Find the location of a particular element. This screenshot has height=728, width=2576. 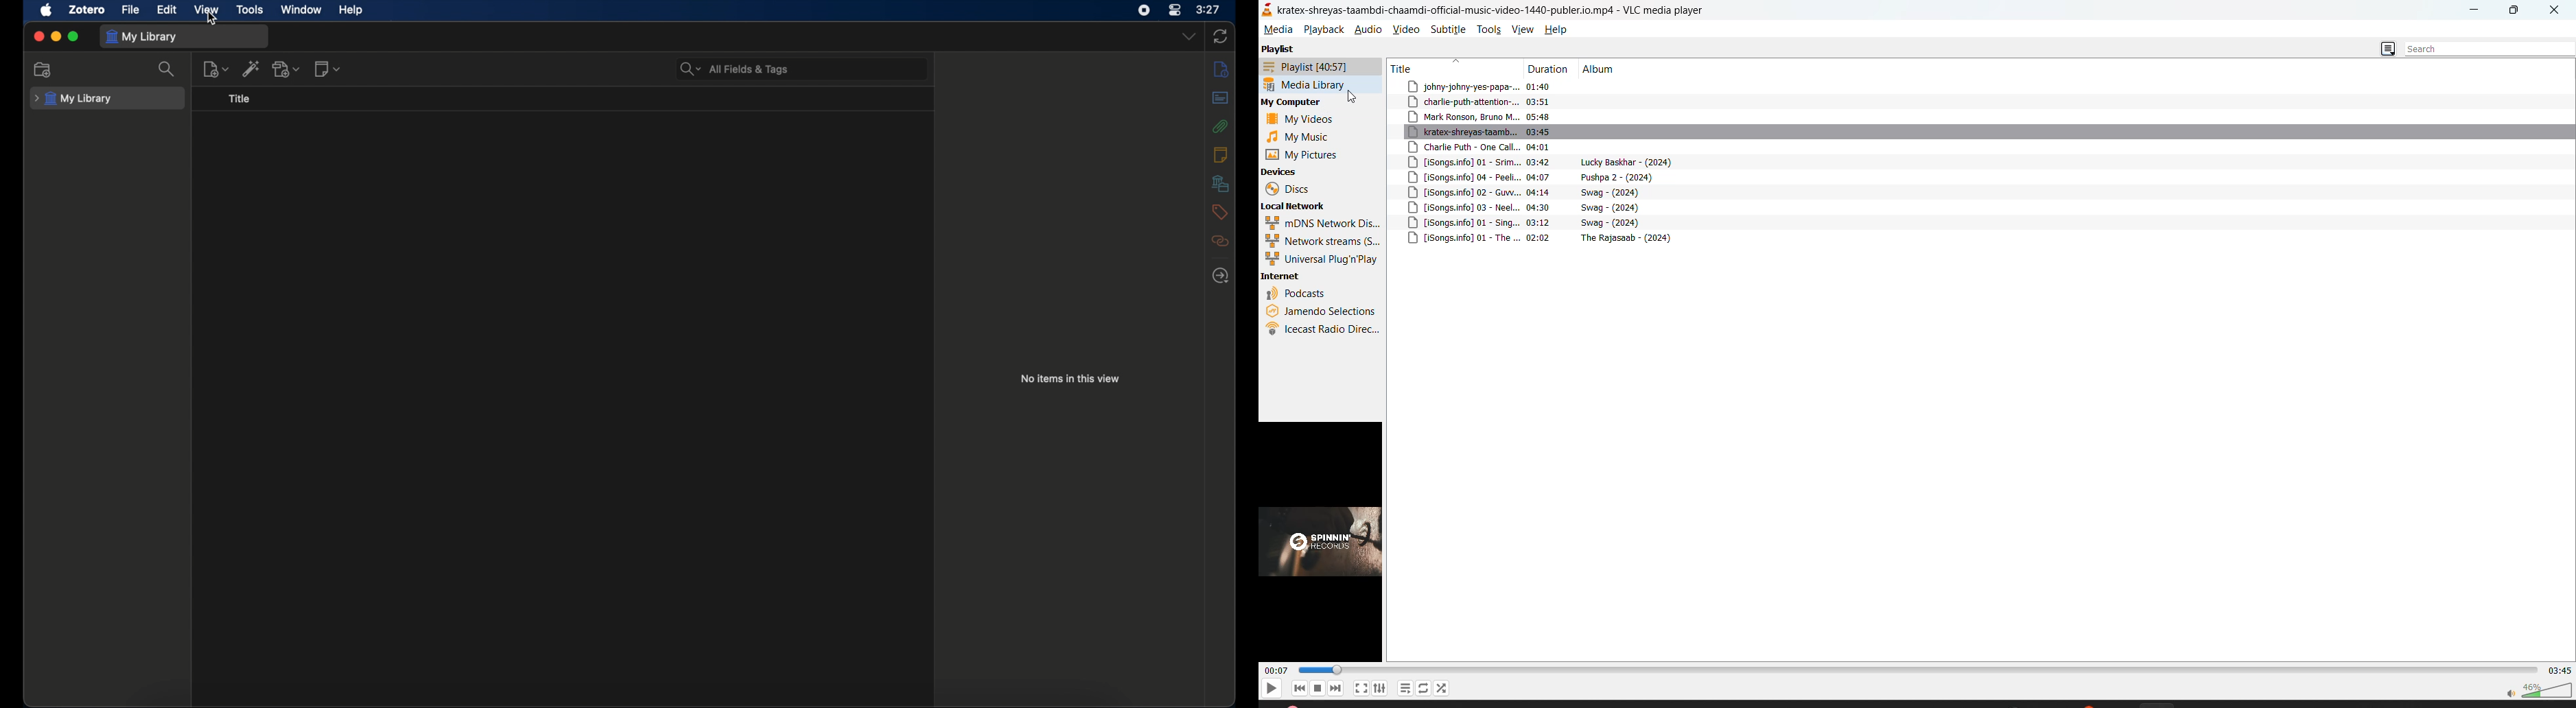

volume is located at coordinates (2538, 694).